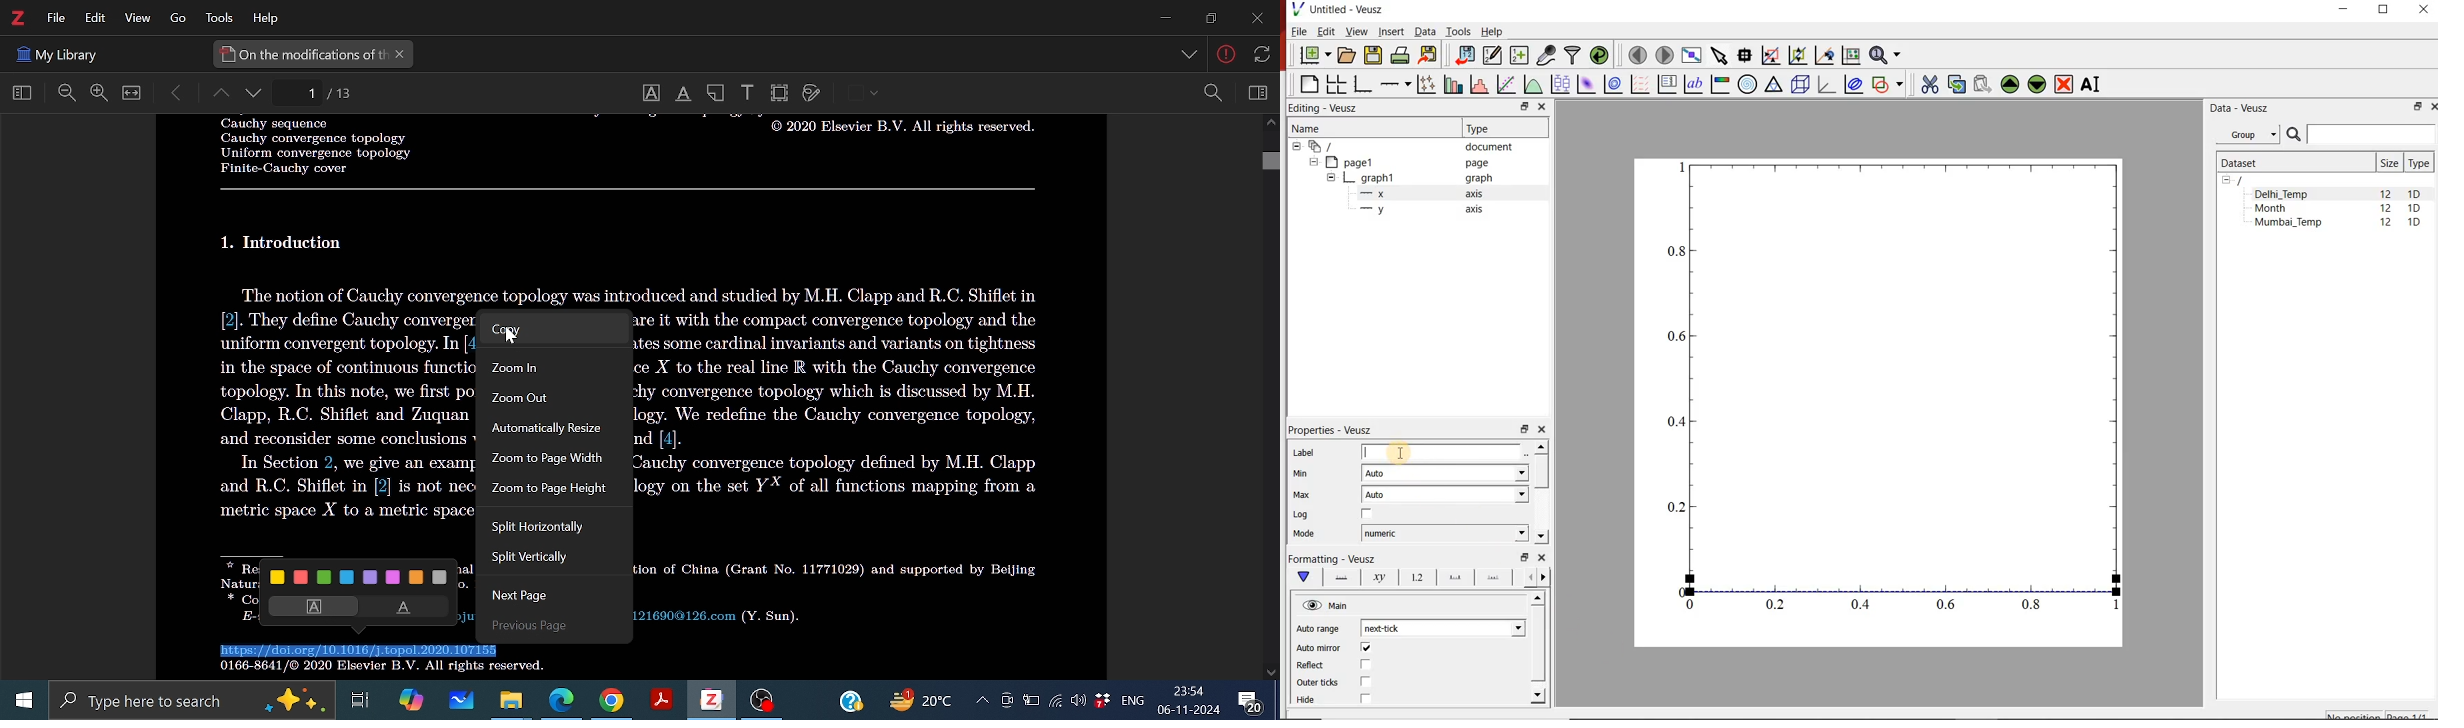 The image size is (2464, 728). I want to click on , so click(1227, 57).